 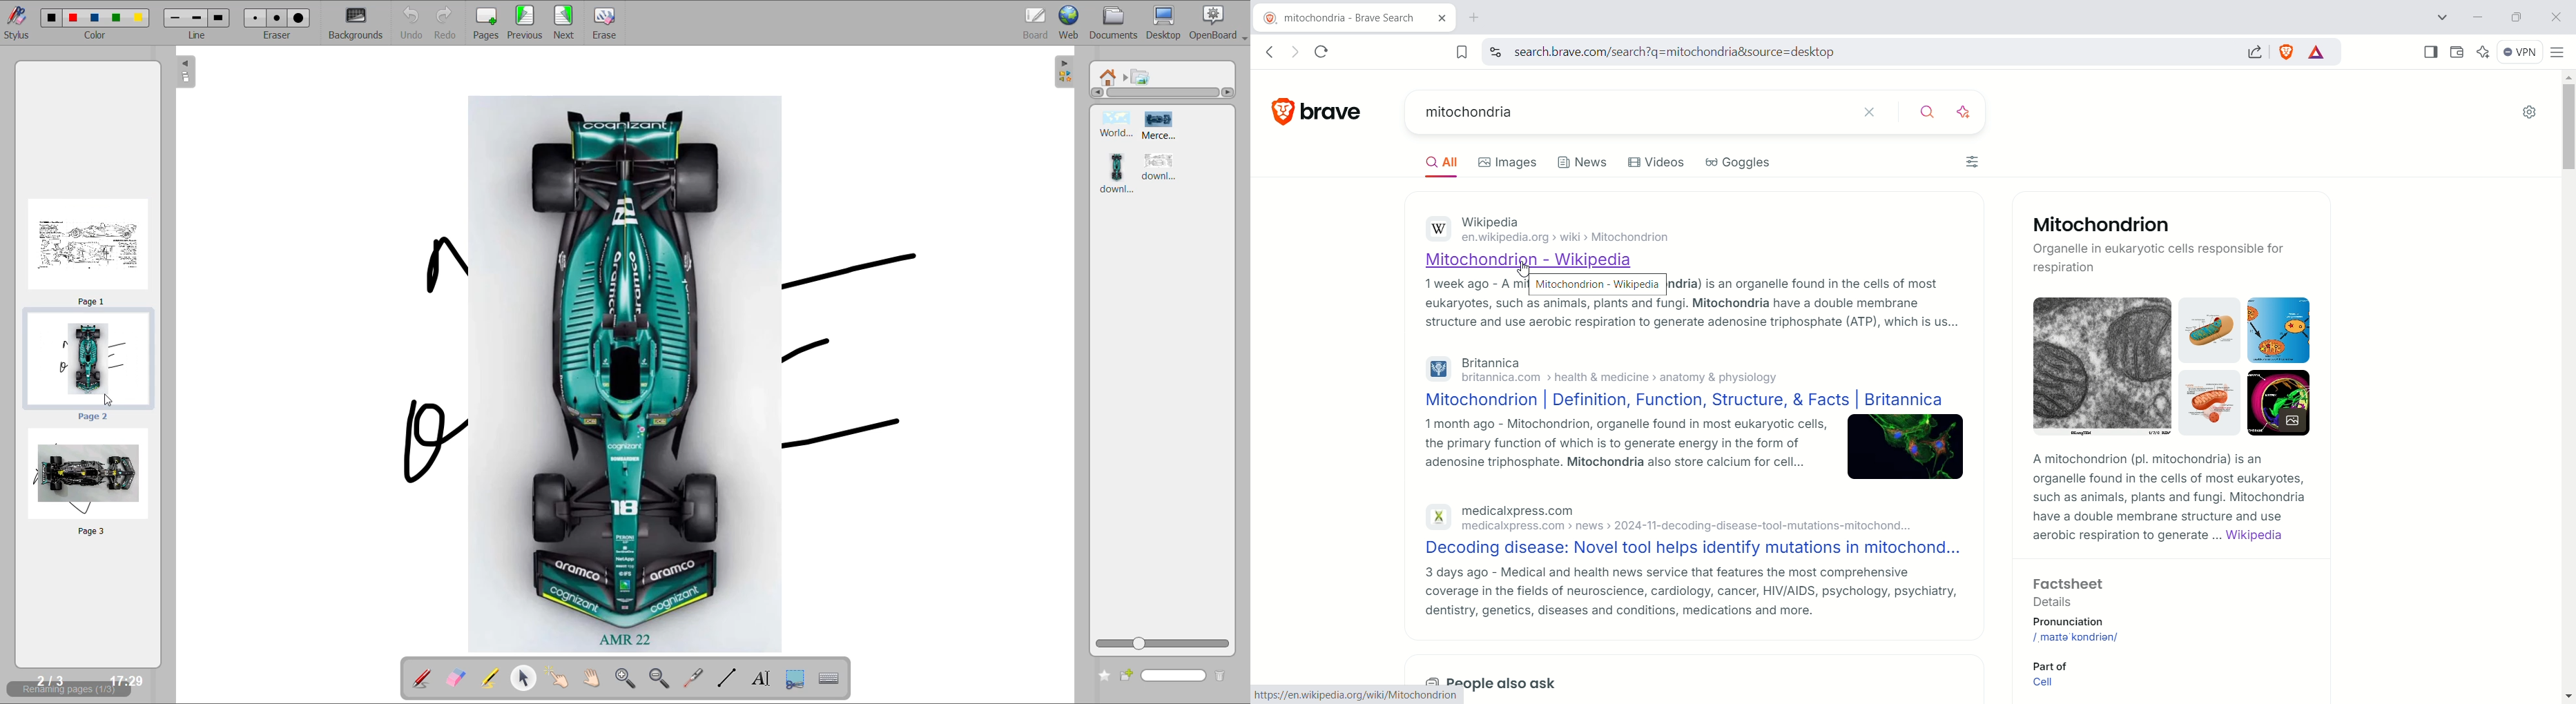 What do you see at coordinates (1037, 21) in the screenshot?
I see `board` at bounding box center [1037, 21].